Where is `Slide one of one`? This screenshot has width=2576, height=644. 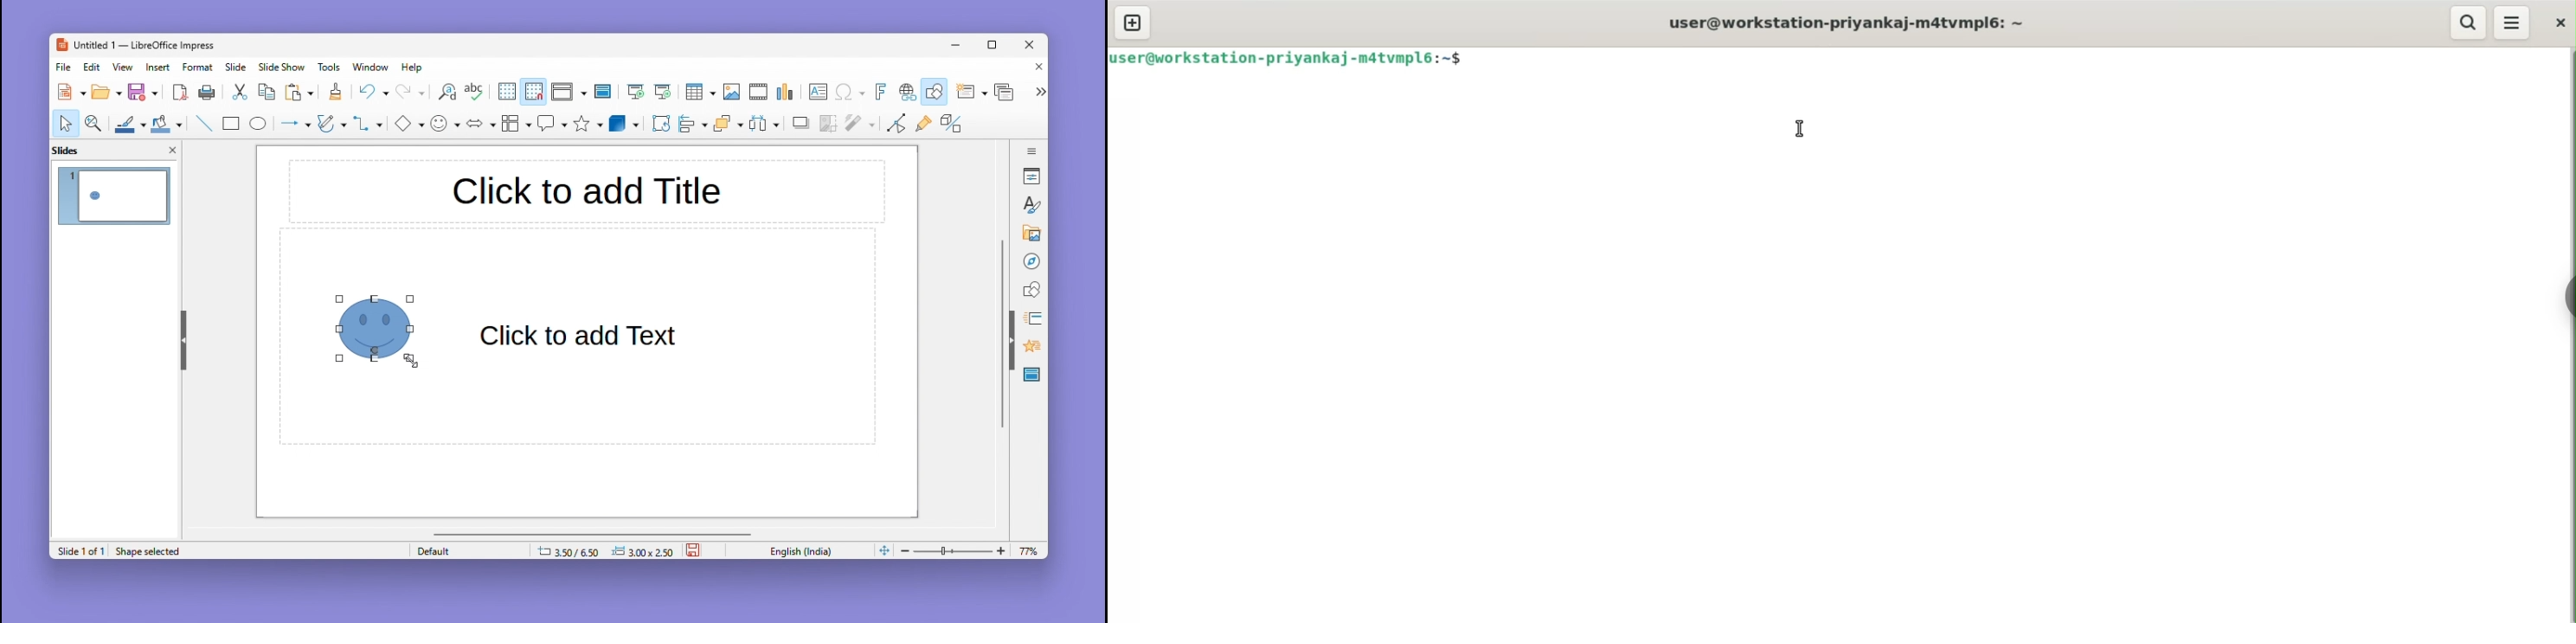 Slide one of one is located at coordinates (79, 551).